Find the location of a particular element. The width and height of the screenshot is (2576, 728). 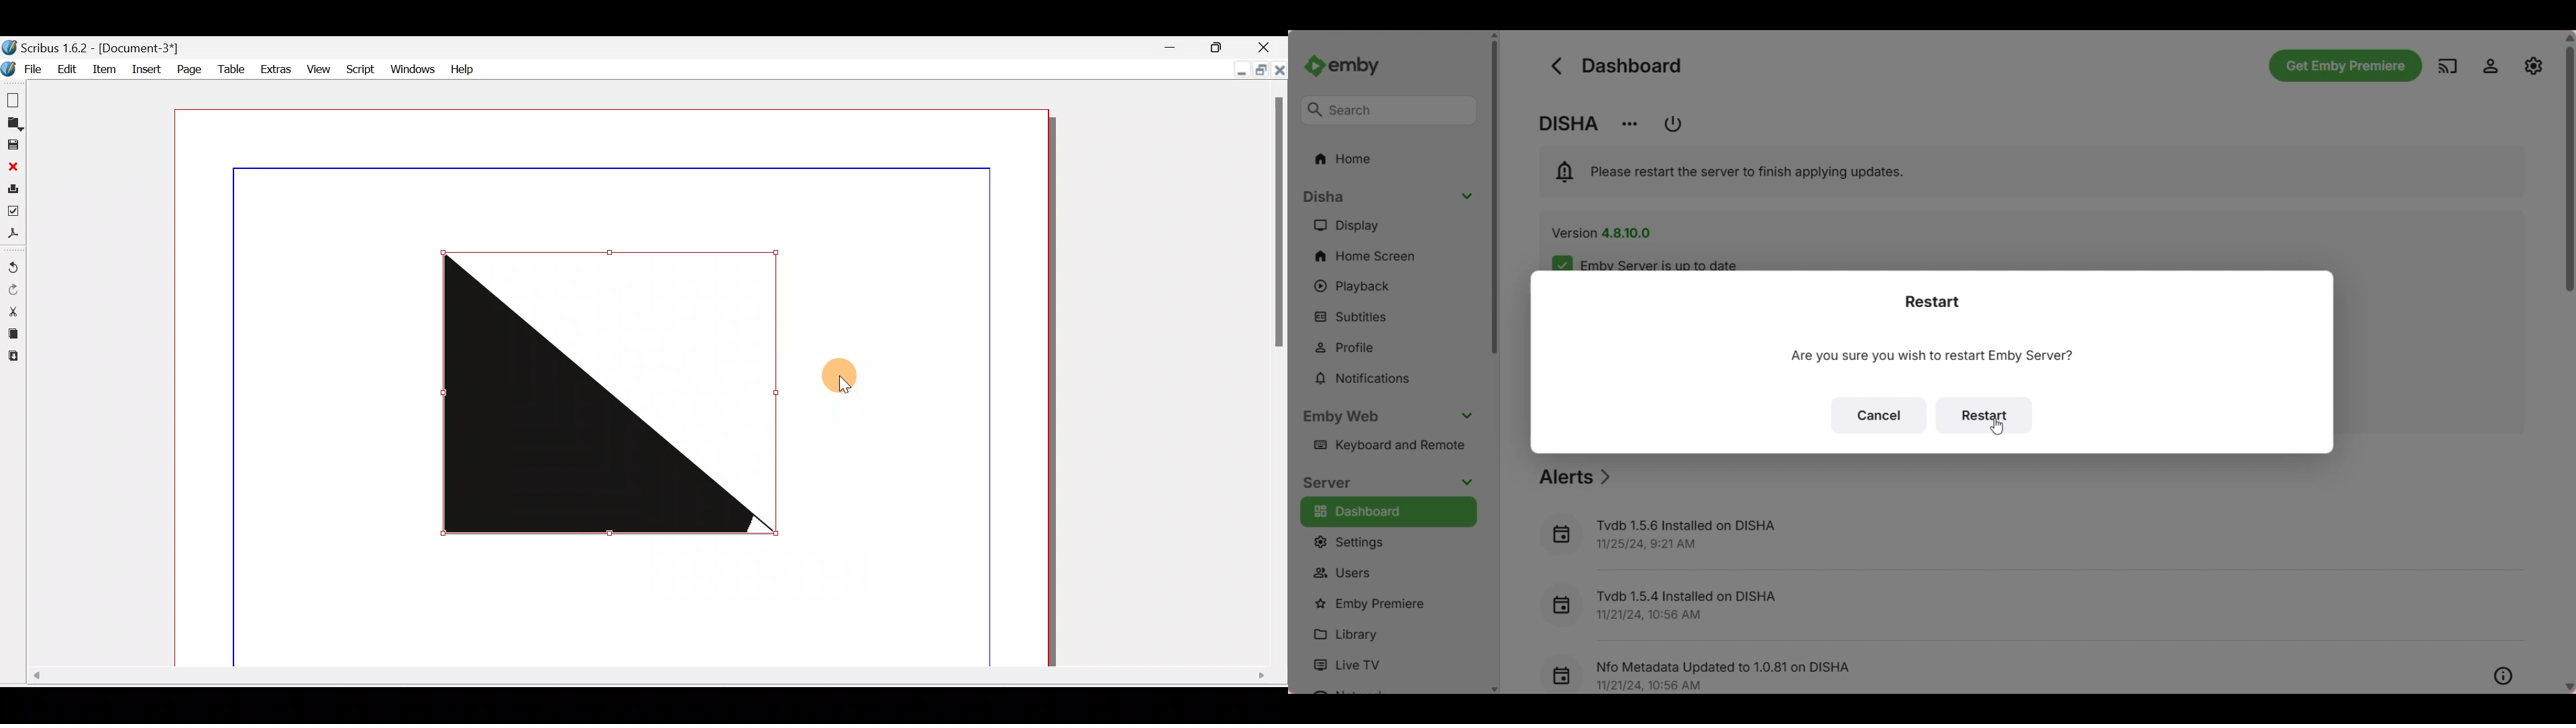

Profile is located at coordinates (1389, 347).